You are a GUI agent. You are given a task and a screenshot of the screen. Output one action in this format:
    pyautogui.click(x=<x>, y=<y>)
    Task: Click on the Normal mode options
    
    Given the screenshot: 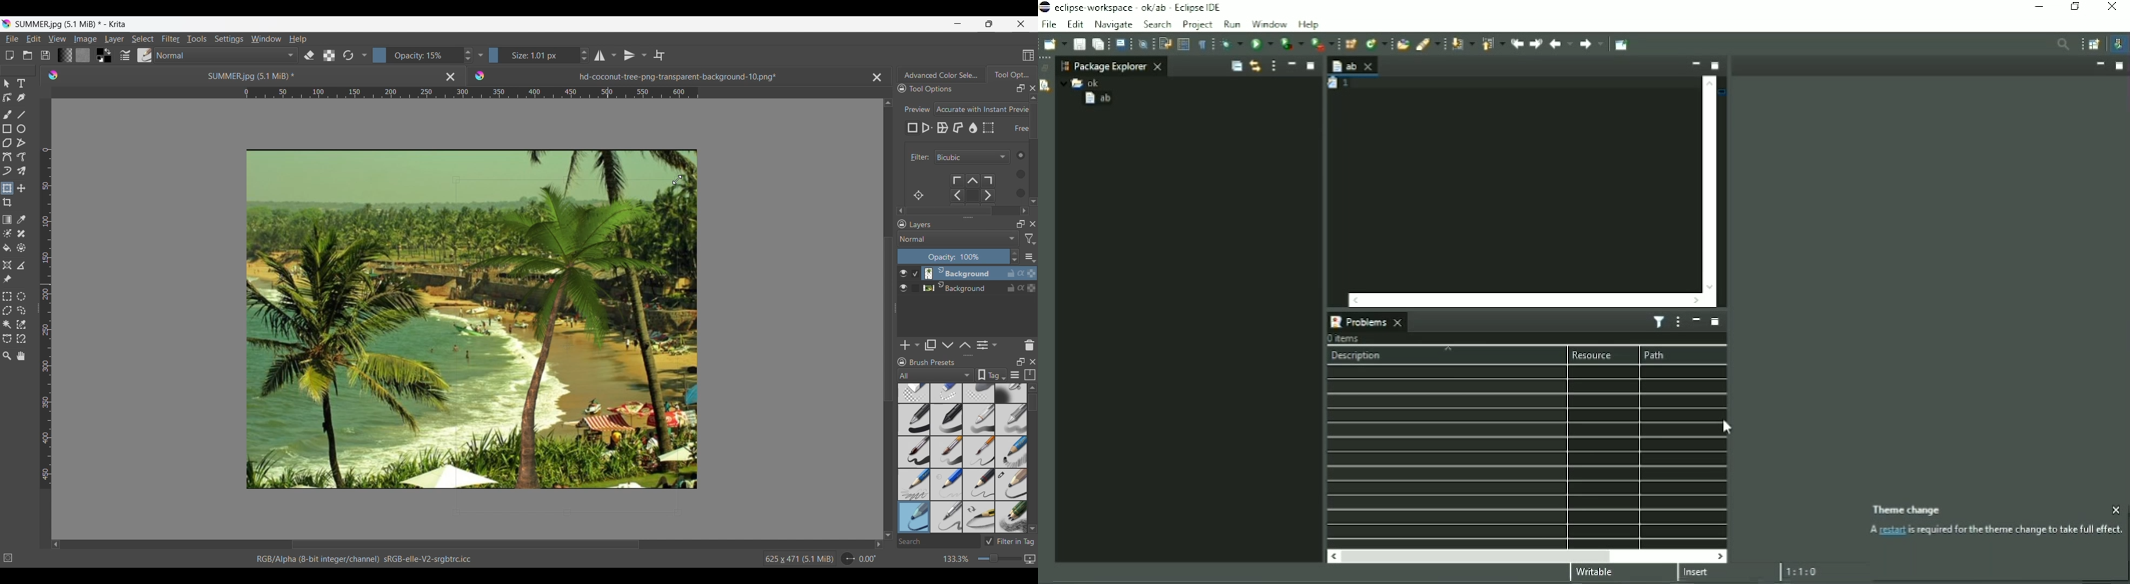 What is the action you would take?
    pyautogui.click(x=958, y=238)
    